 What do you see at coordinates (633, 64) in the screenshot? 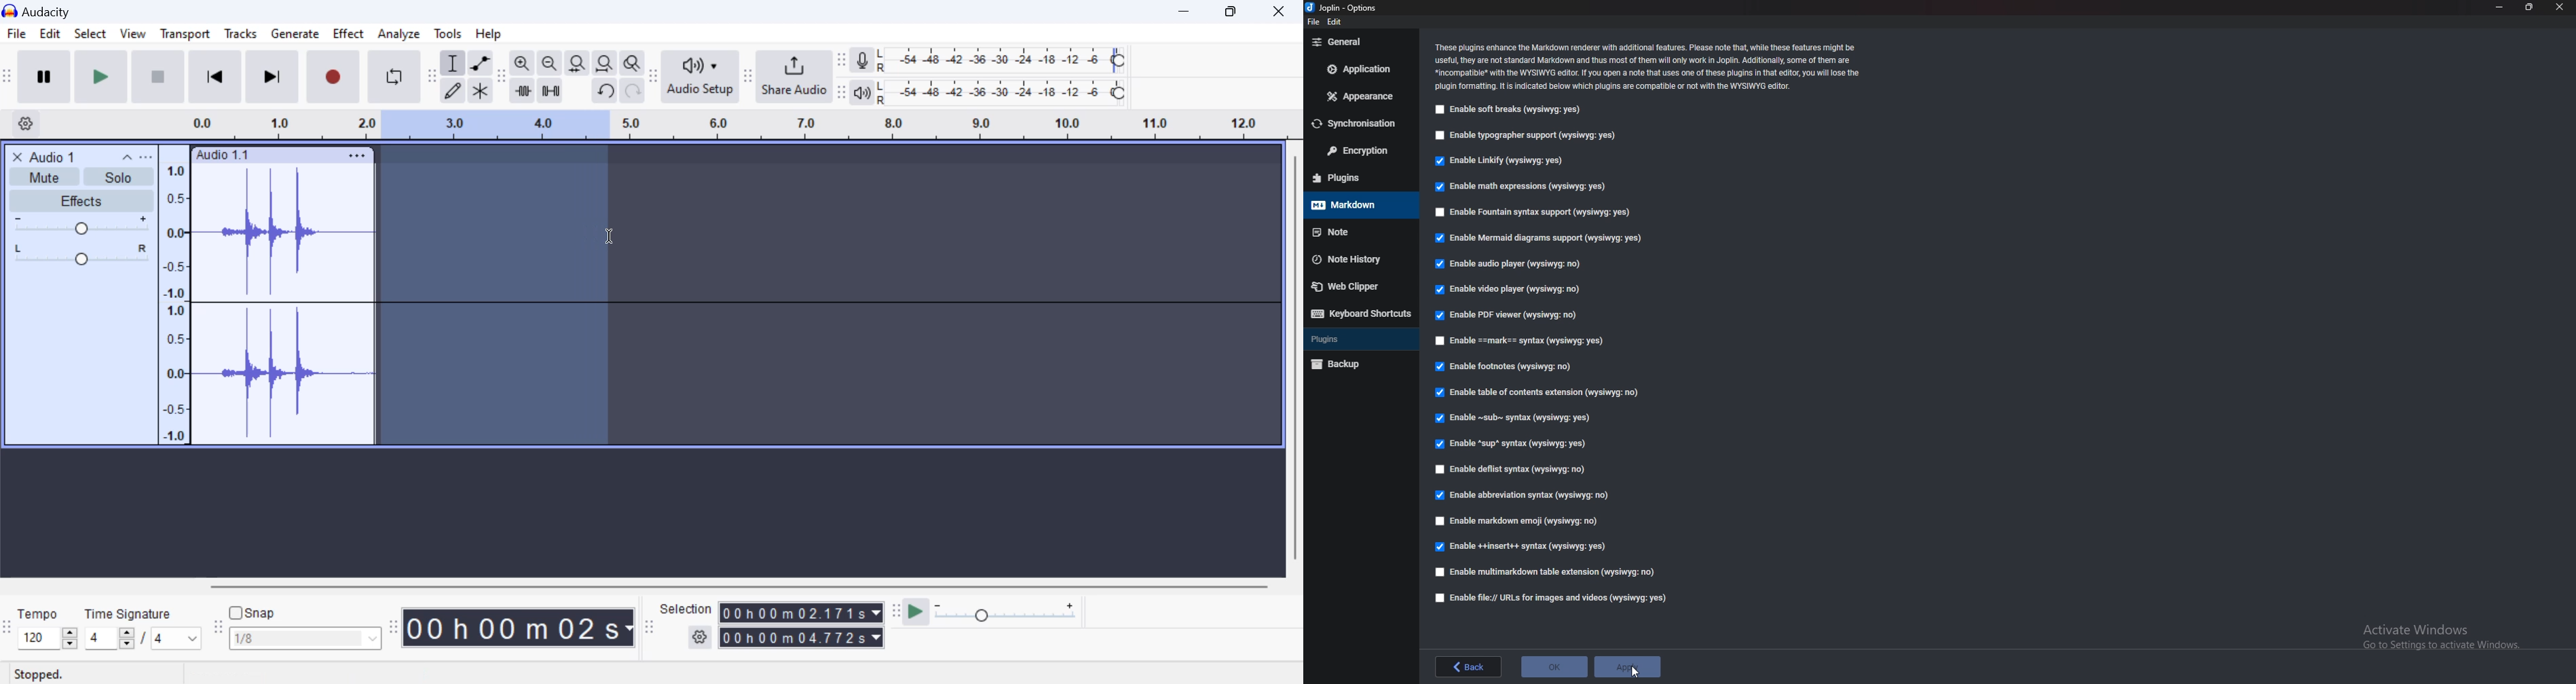
I see `zoom toggle` at bounding box center [633, 64].